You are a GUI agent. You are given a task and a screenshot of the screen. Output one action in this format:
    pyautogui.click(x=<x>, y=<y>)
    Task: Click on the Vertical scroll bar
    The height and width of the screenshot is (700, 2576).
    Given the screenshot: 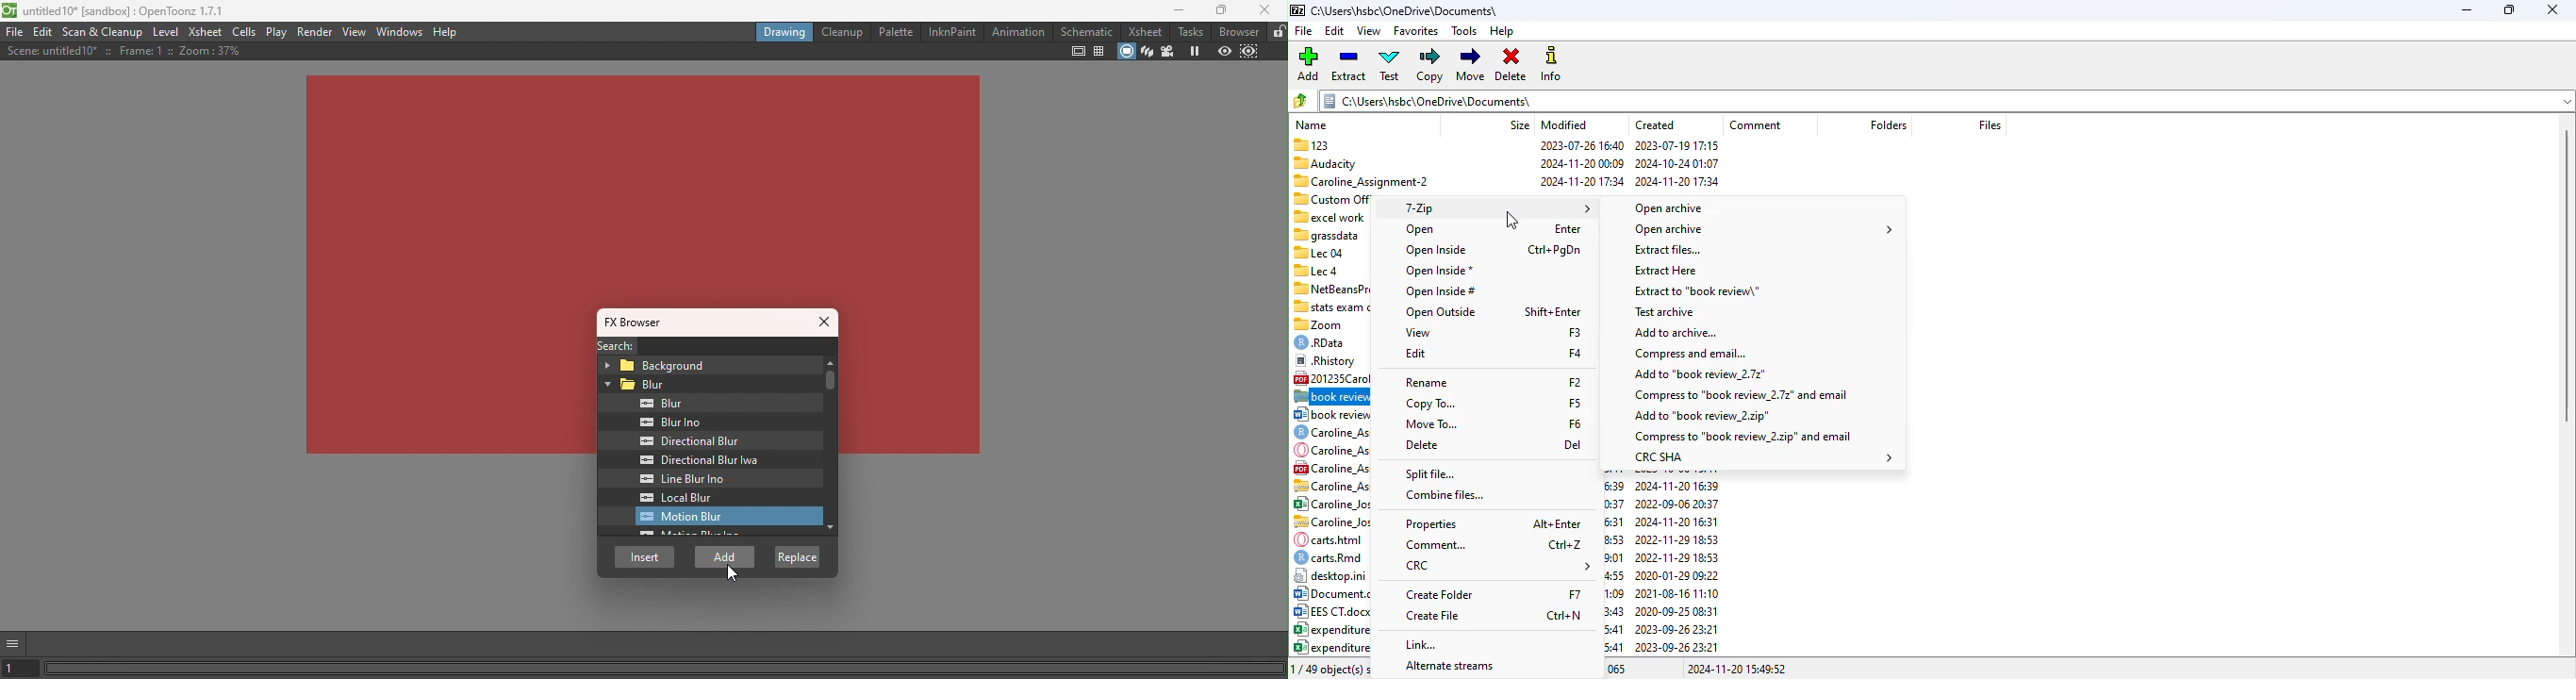 What is the action you would take?
    pyautogui.click(x=827, y=448)
    